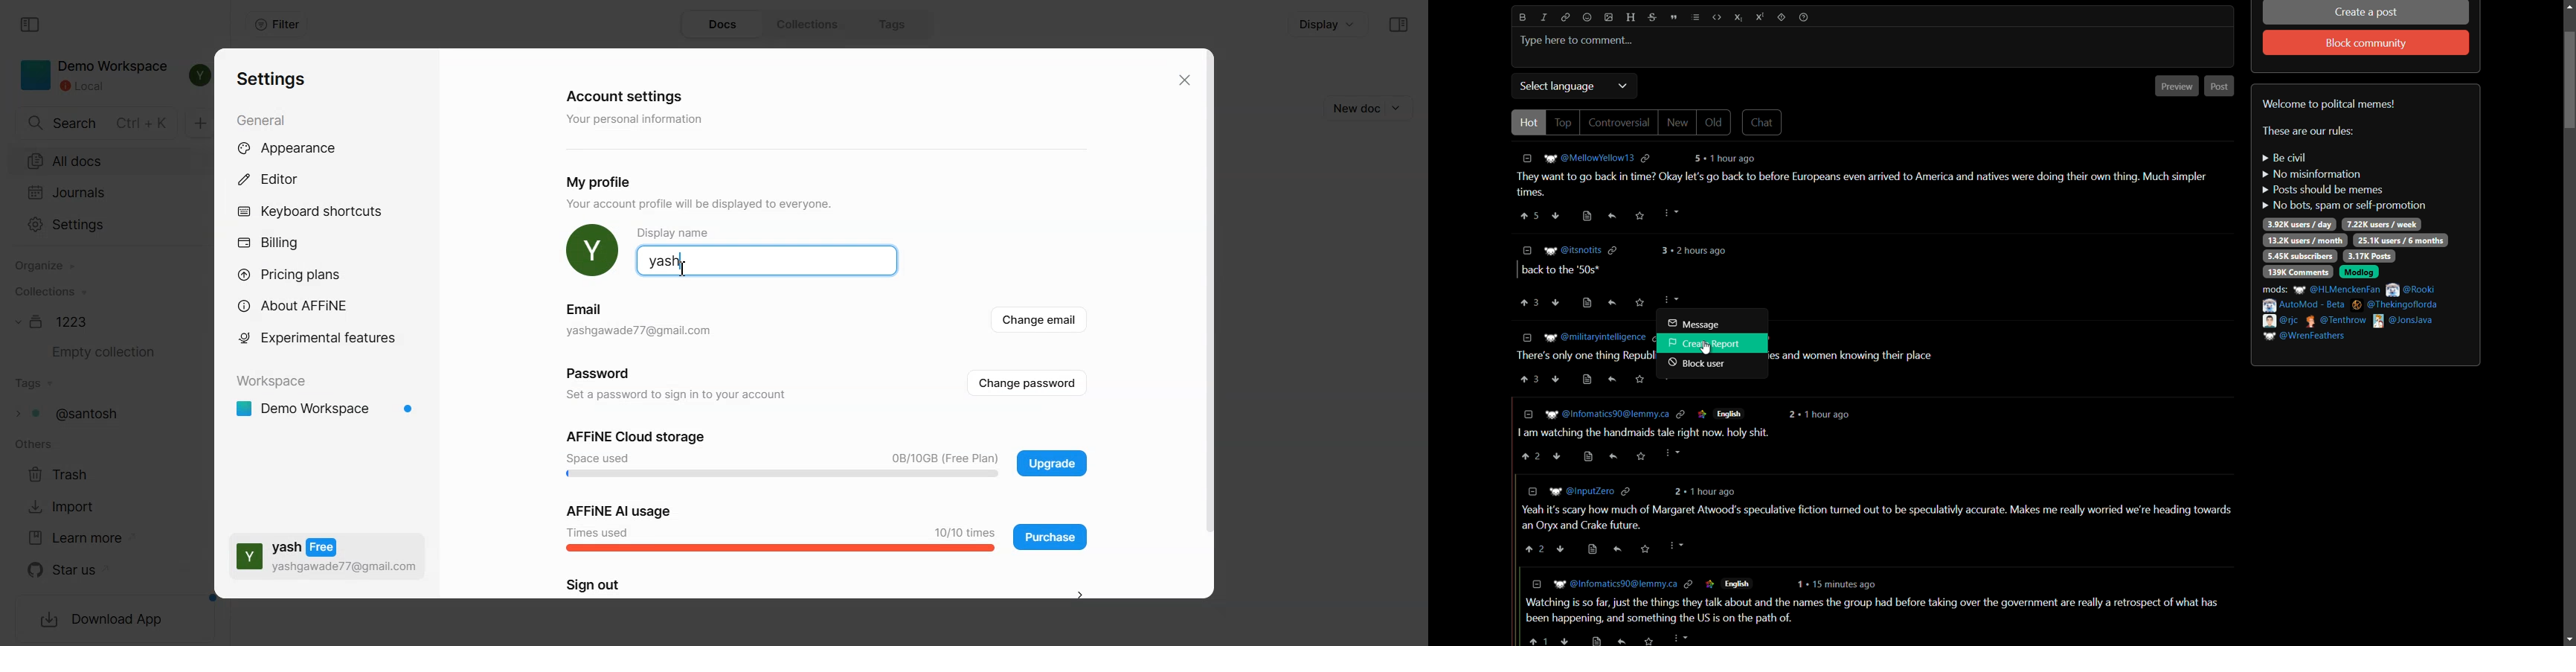 Image resolution: width=2576 pixels, height=672 pixels. What do you see at coordinates (1650, 18) in the screenshot?
I see `strikethrough` at bounding box center [1650, 18].